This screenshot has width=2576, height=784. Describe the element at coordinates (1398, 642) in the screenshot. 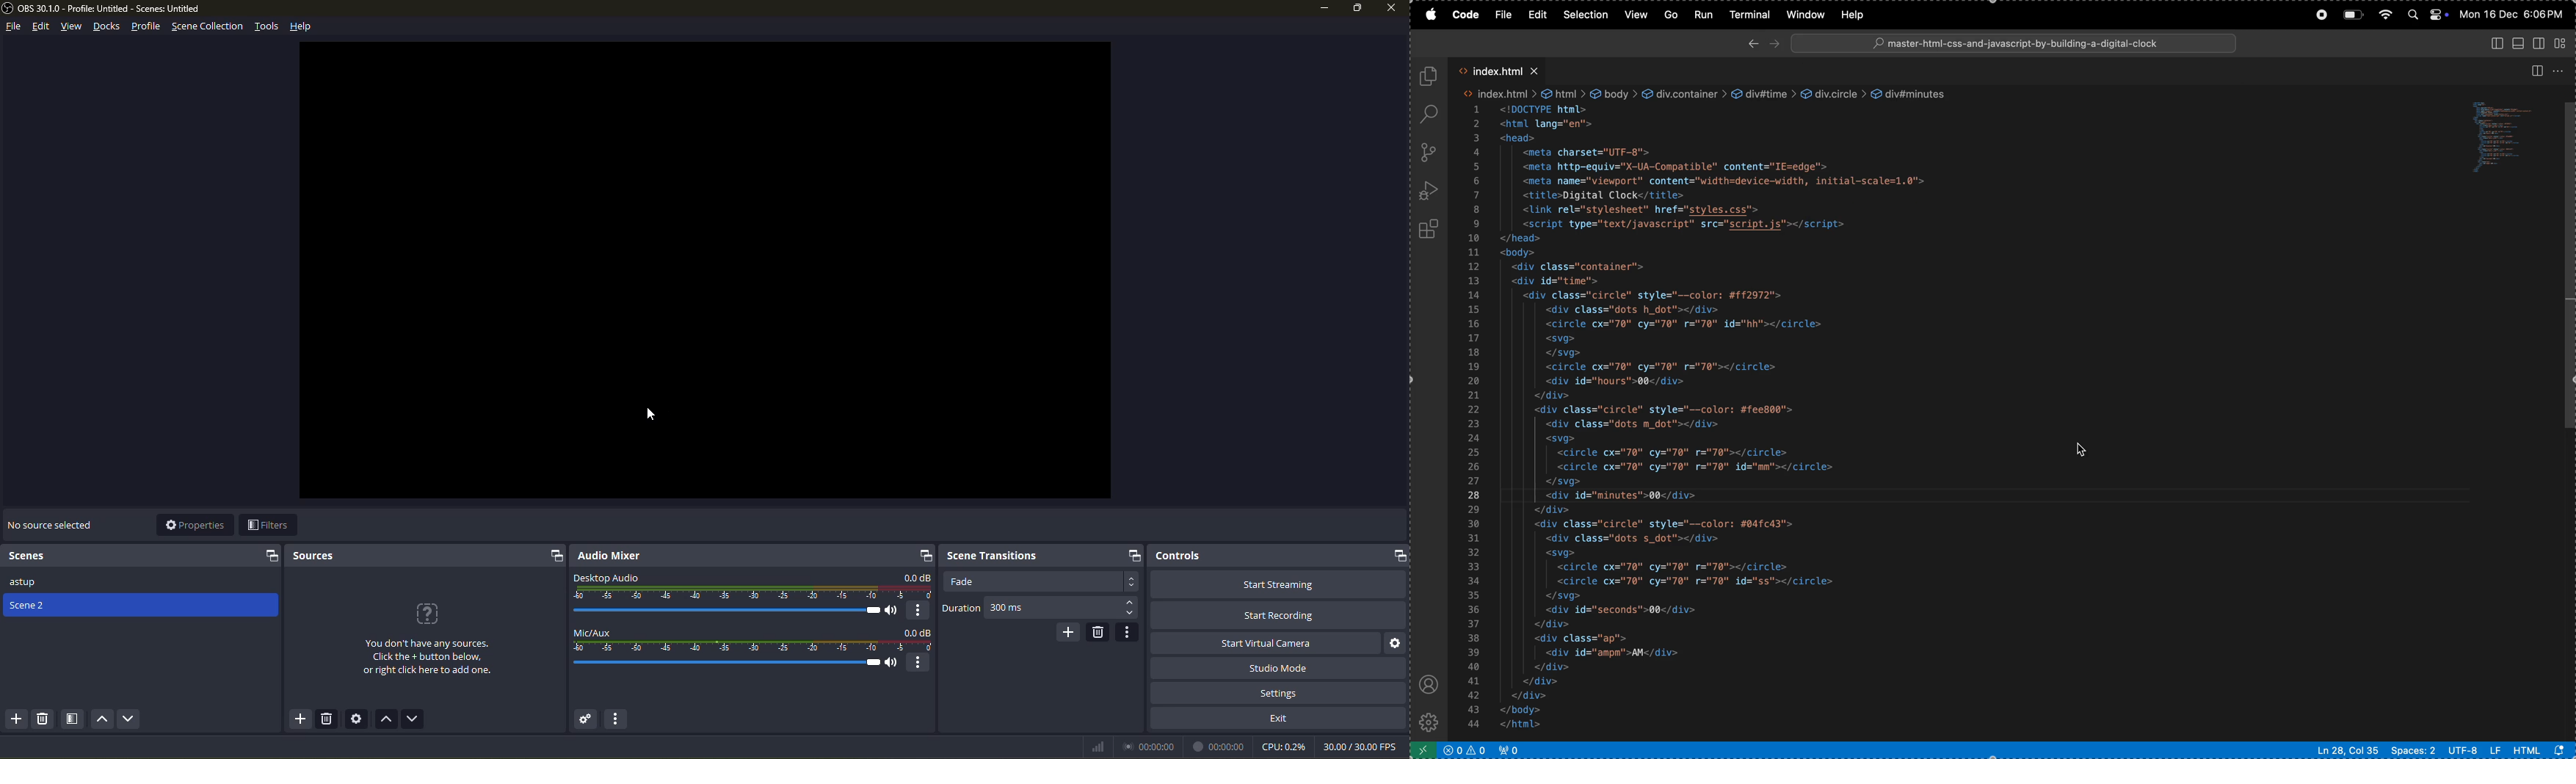

I see `configure virtual camera` at that location.